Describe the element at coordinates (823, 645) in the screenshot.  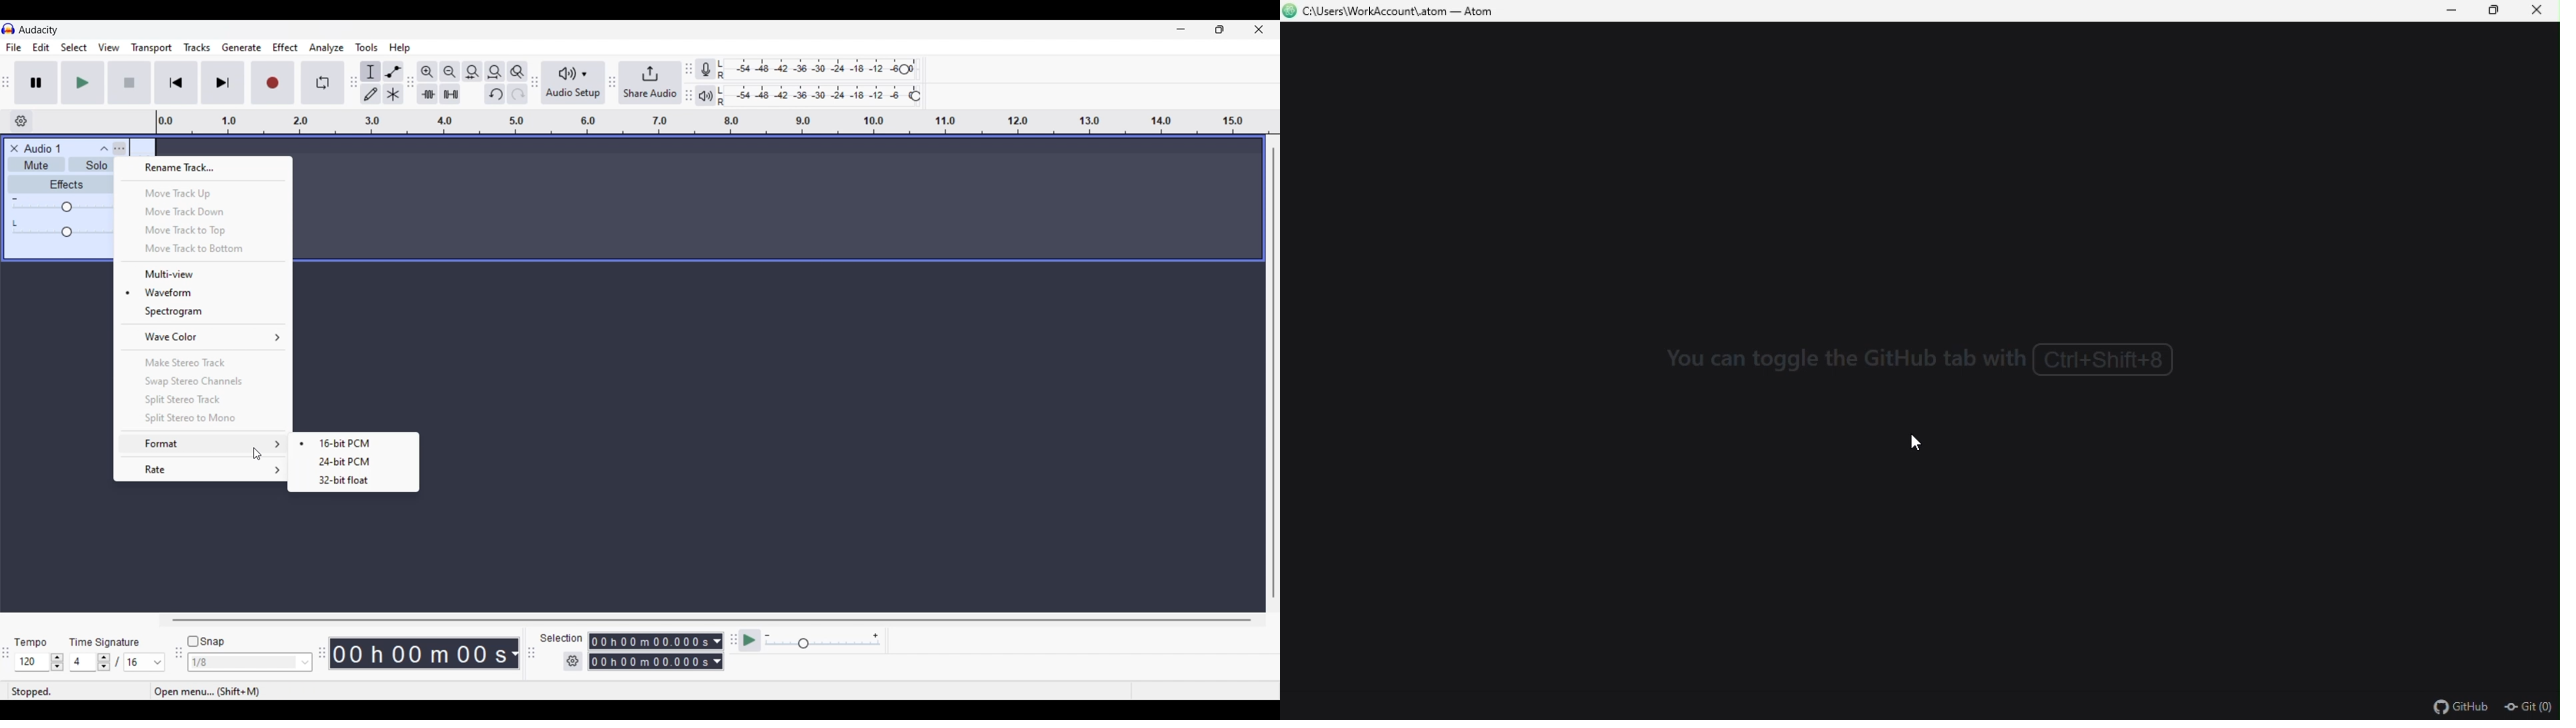
I see `Slider to change playback speed` at that location.